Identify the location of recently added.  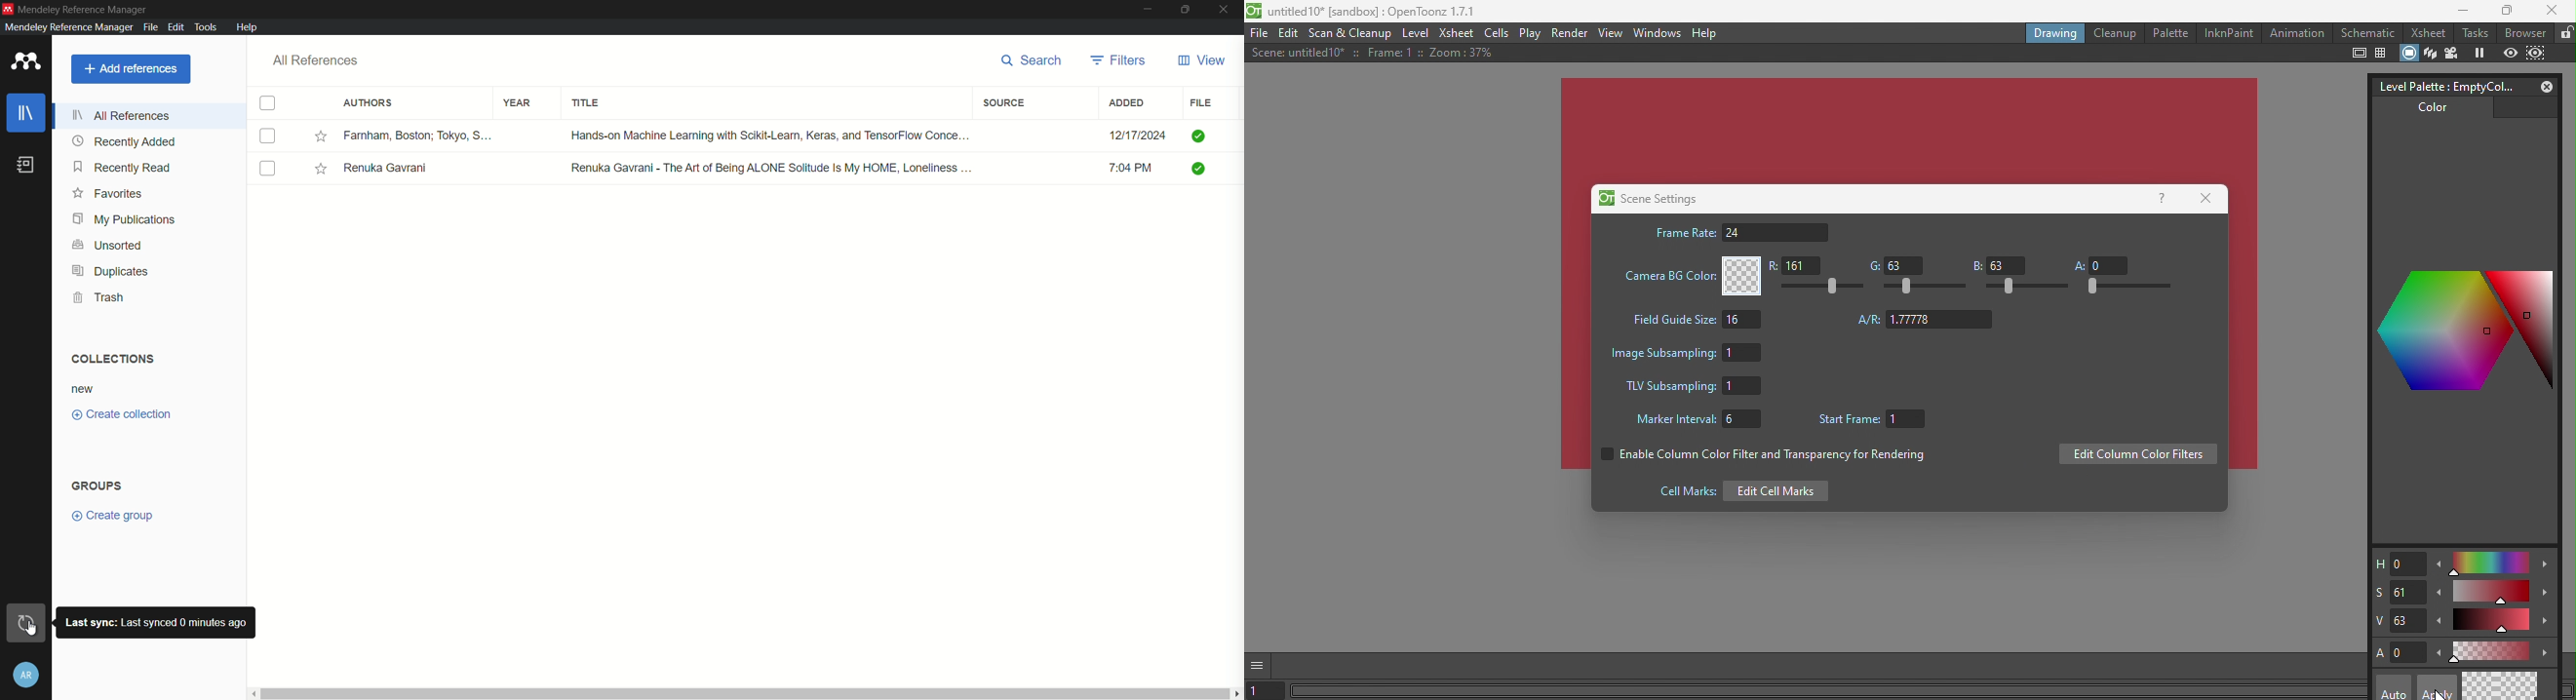
(122, 141).